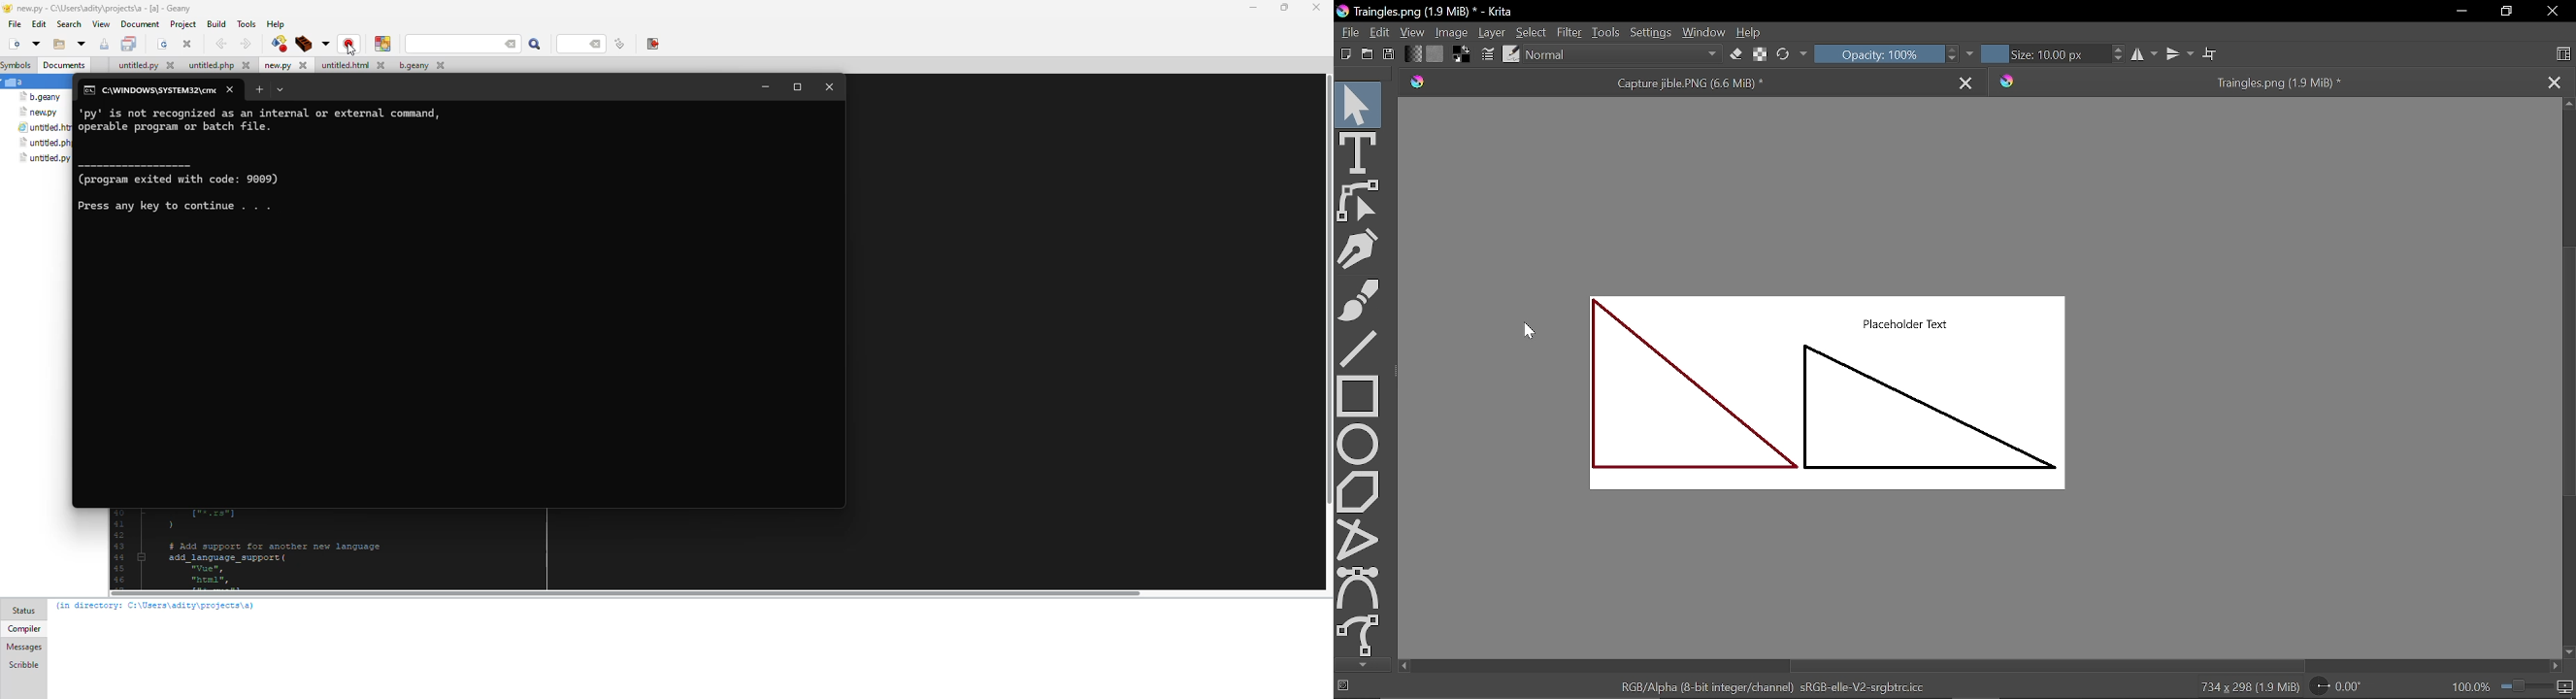  I want to click on file, so click(418, 66).